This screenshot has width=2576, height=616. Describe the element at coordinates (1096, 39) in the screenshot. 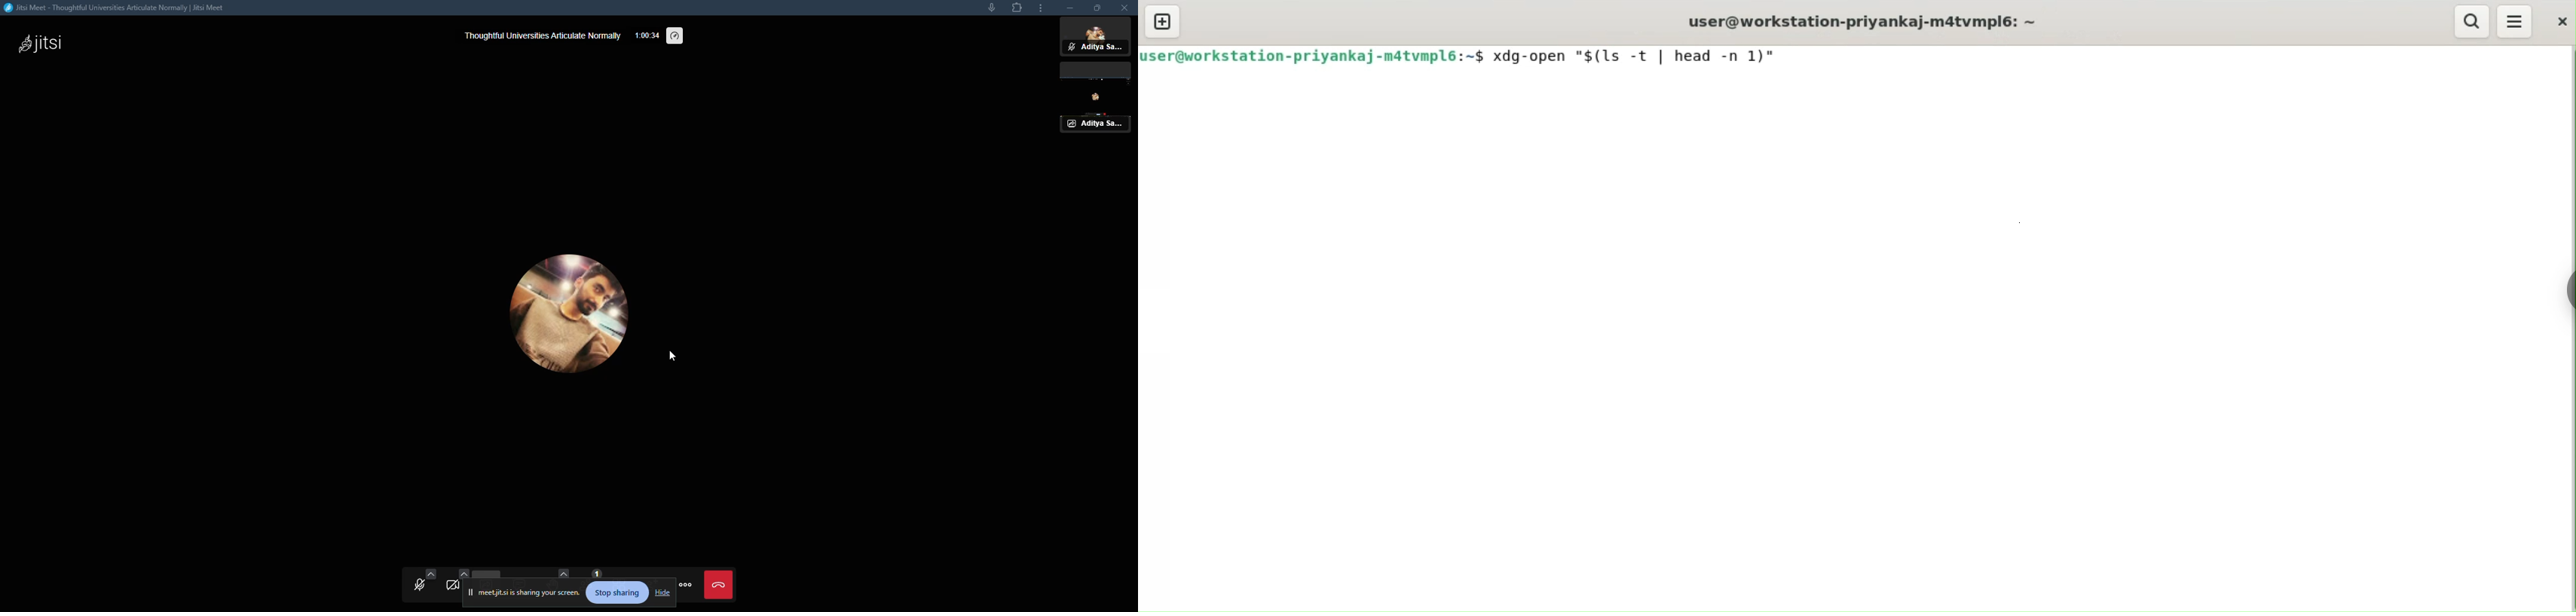

I see `aditya sarkar` at that location.